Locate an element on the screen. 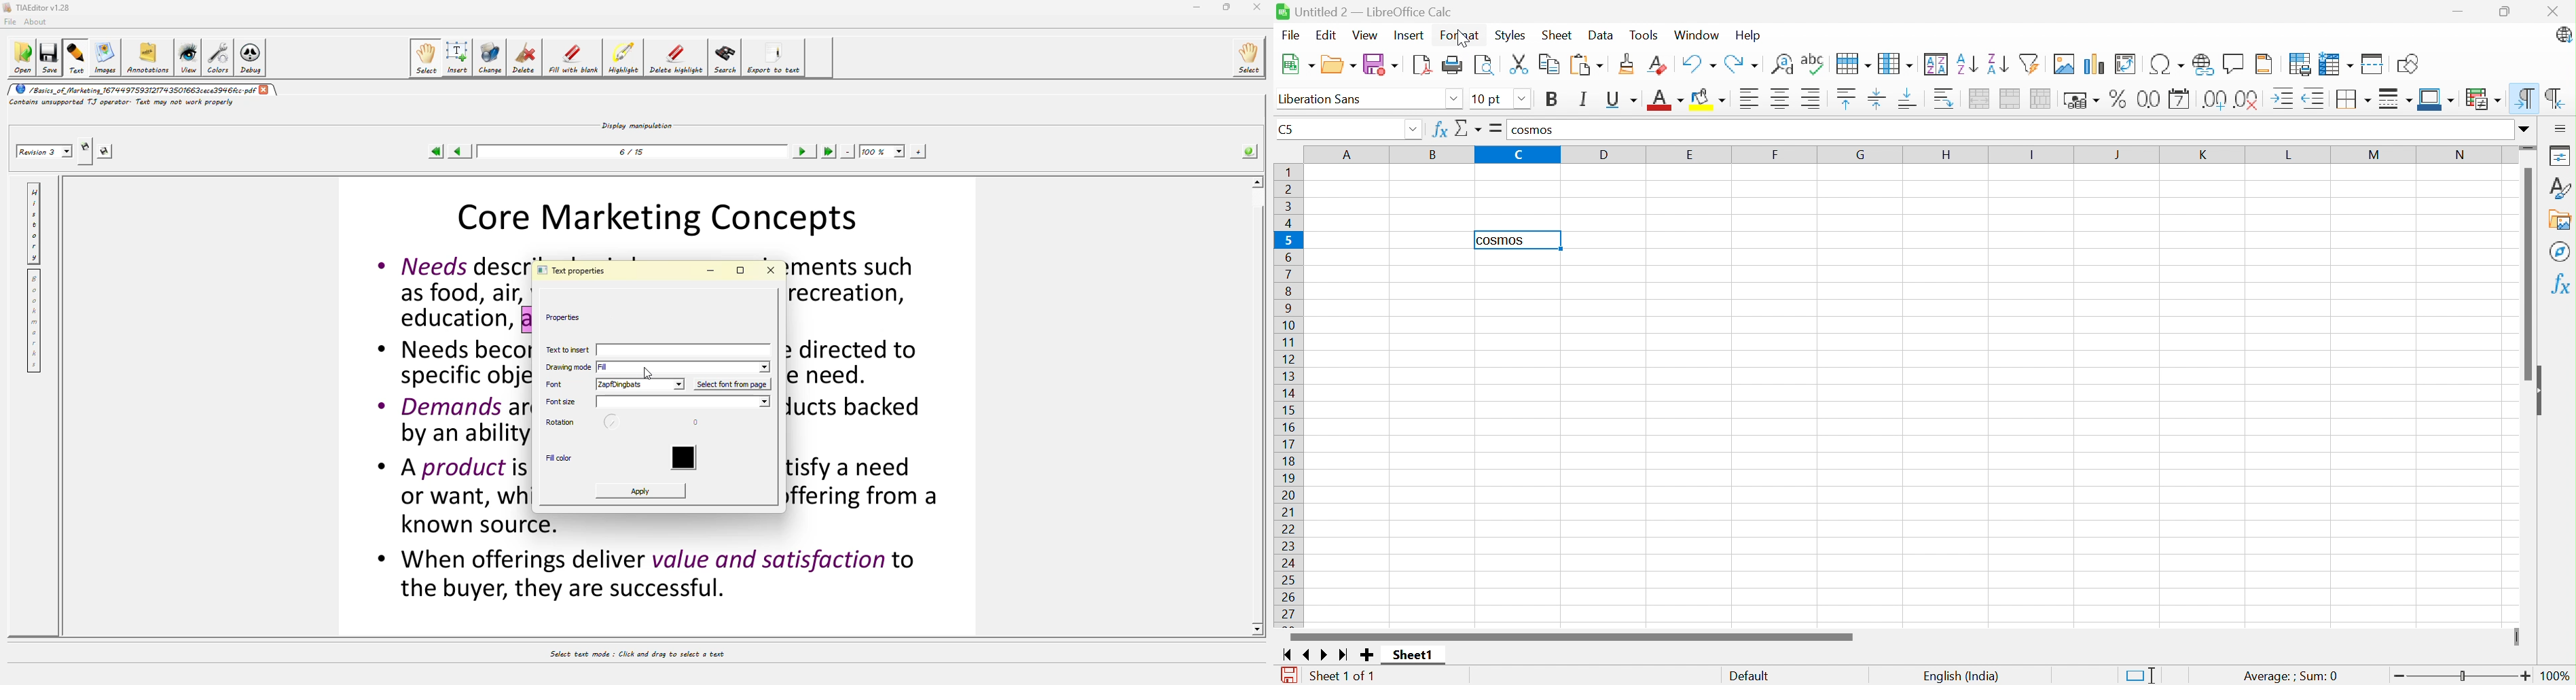 The width and height of the screenshot is (2576, 700). Insert or edit pivot table is located at coordinates (2126, 64).